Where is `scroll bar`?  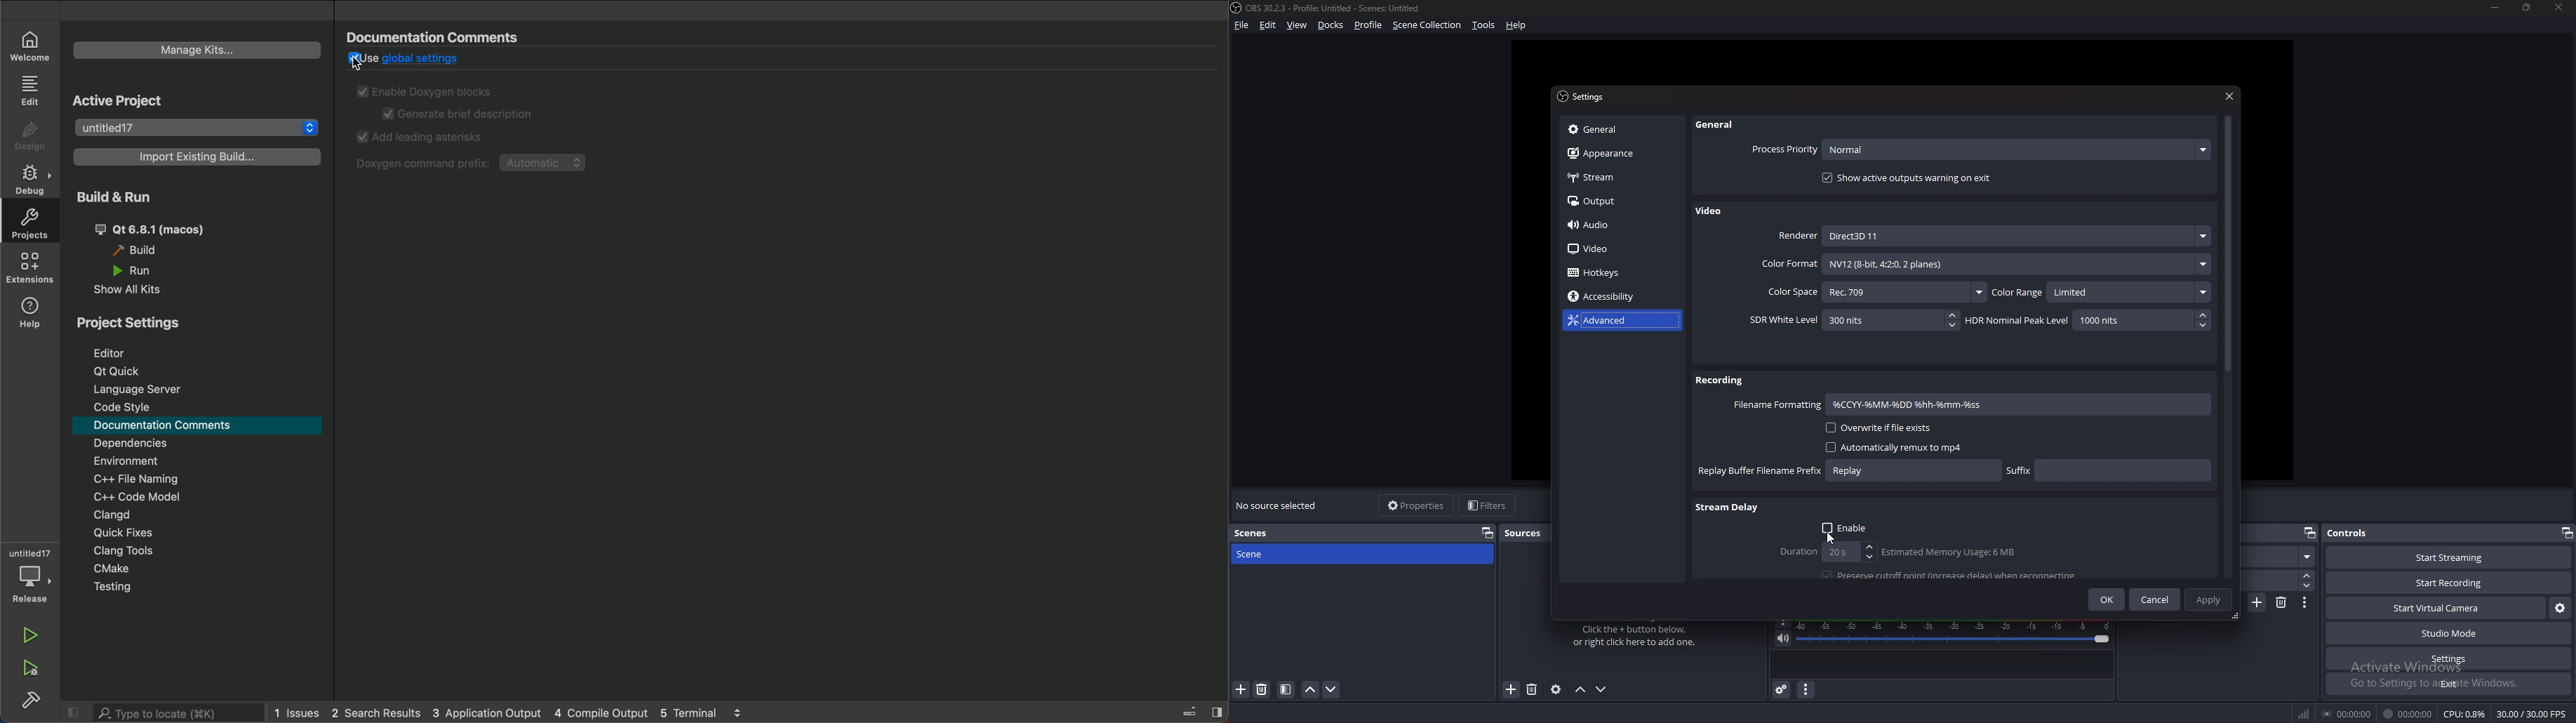
scroll bar is located at coordinates (2227, 246).